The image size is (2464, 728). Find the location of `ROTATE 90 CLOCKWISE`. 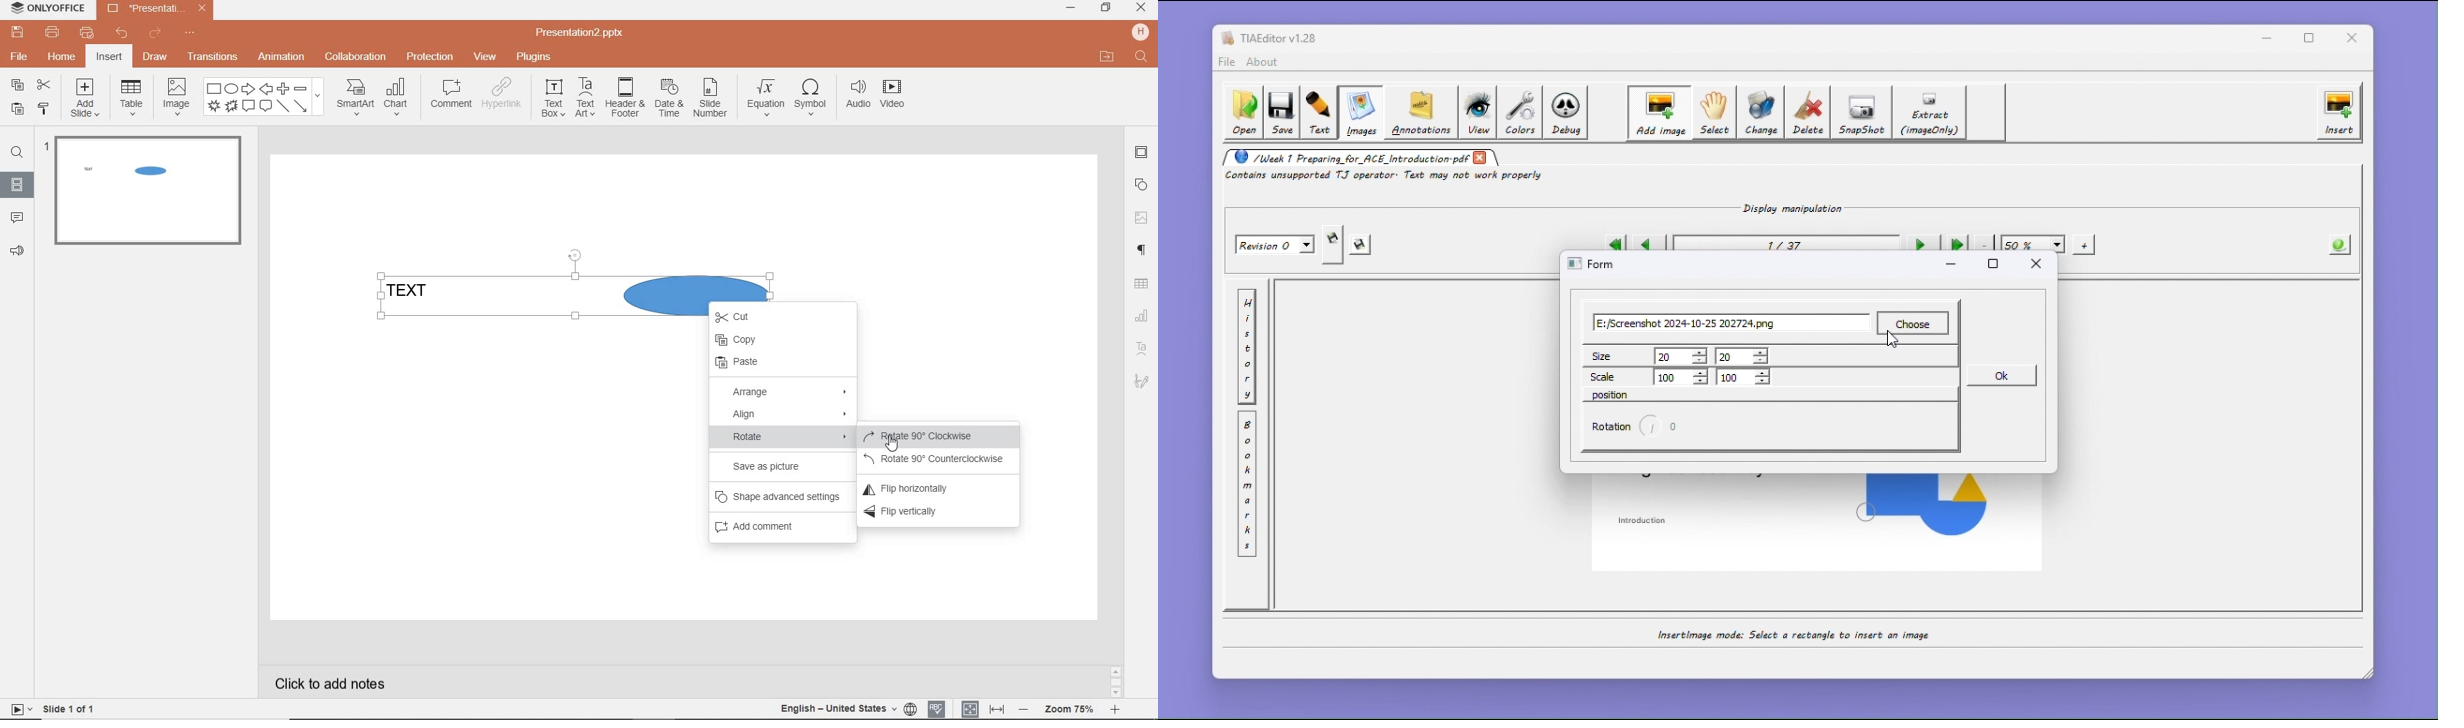

ROTATE 90 CLOCKWISE is located at coordinates (939, 437).